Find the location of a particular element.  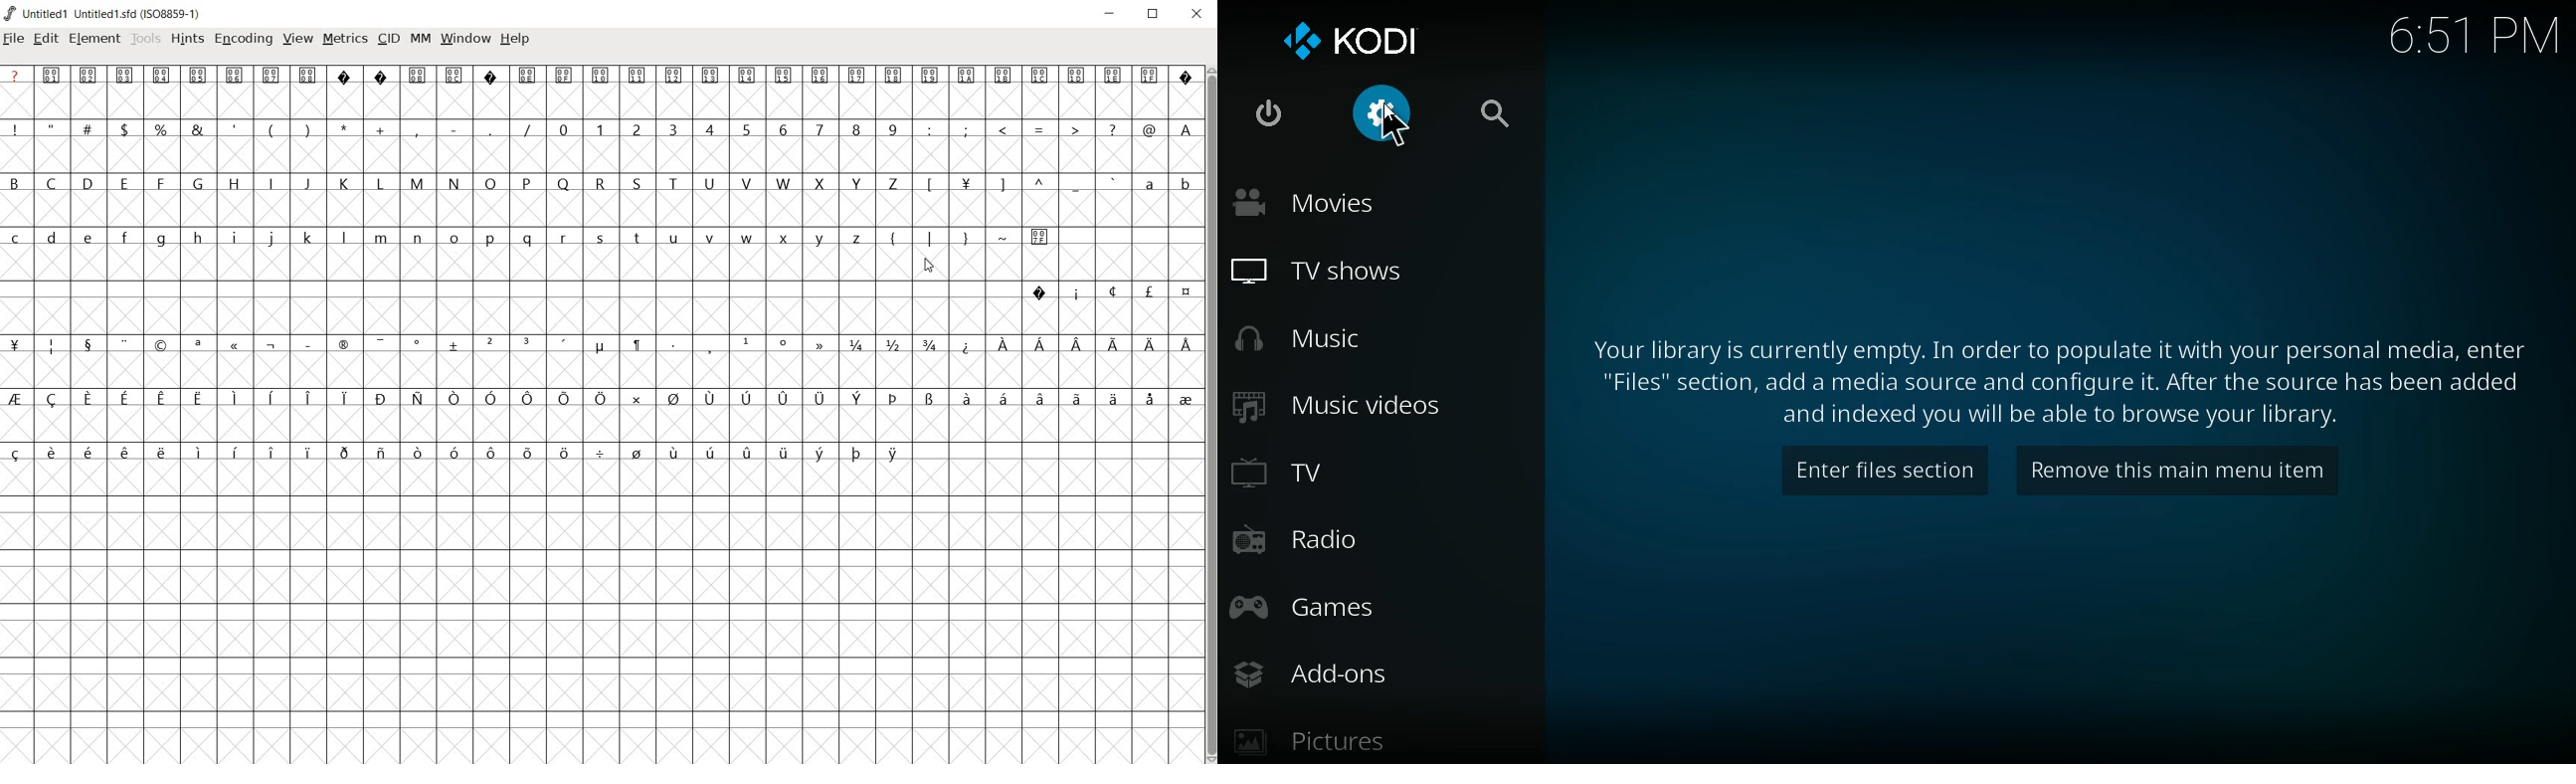

window is located at coordinates (467, 37).